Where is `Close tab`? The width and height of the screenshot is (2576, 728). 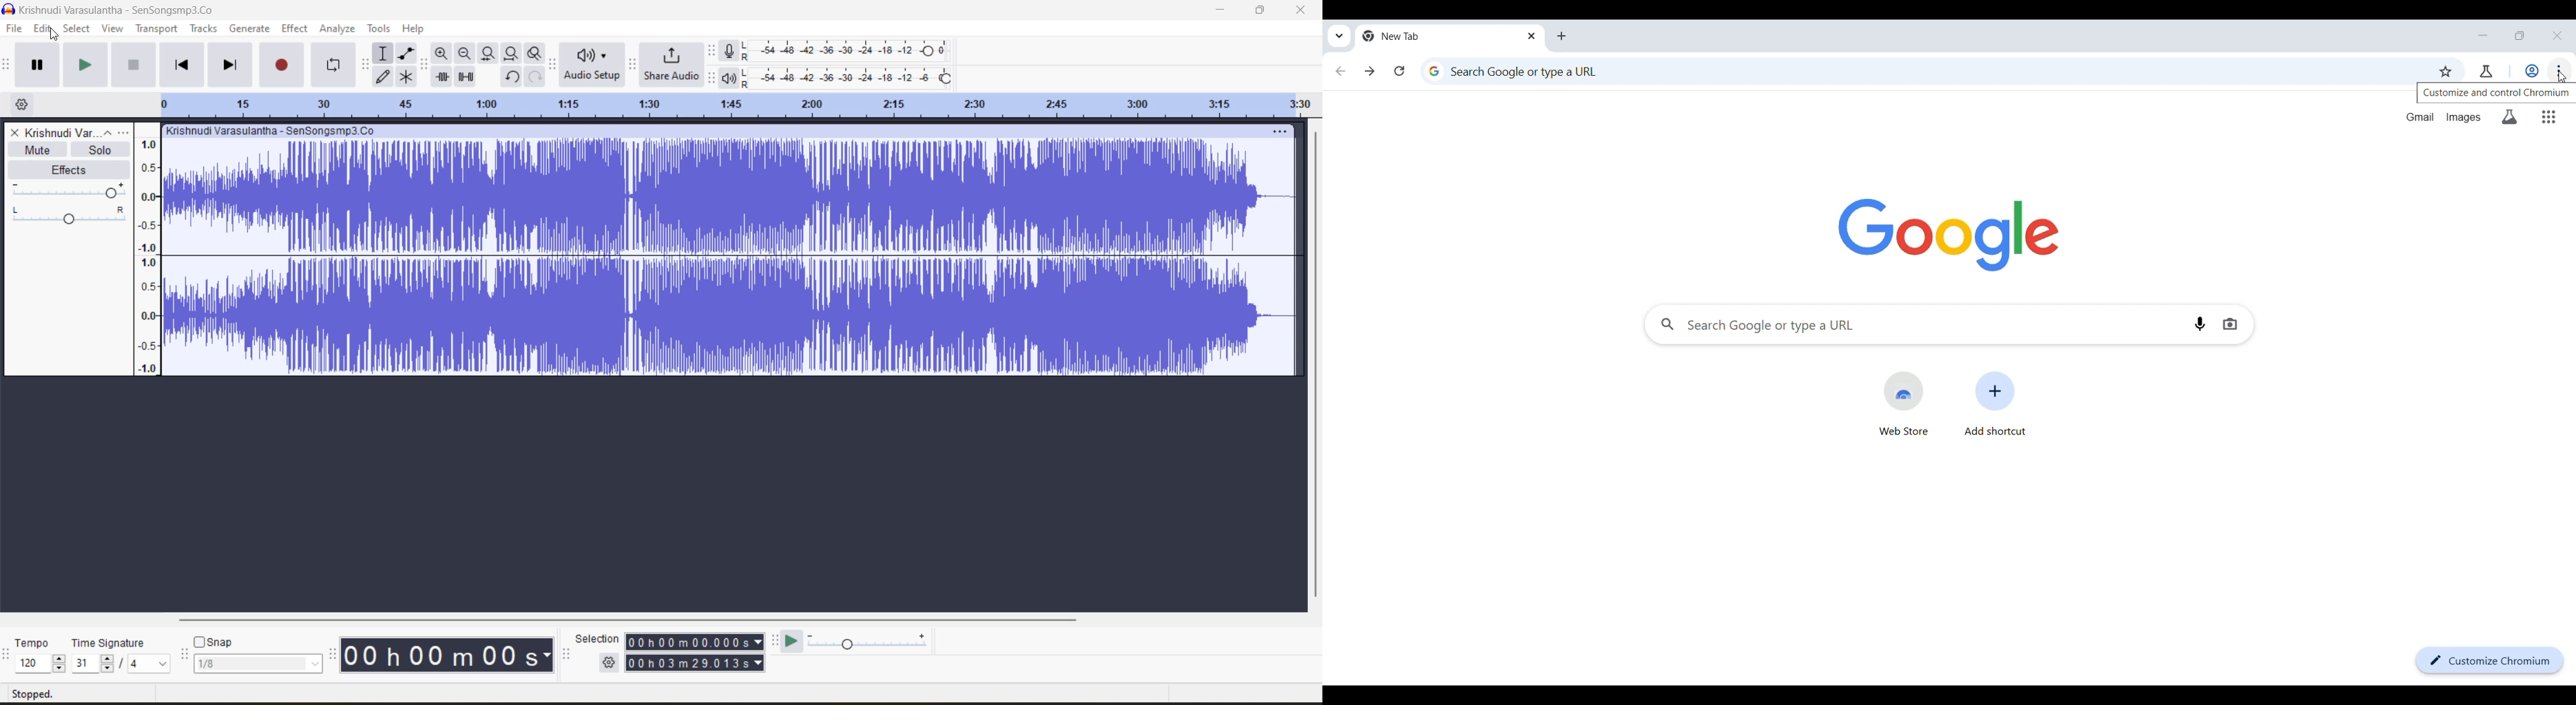 Close tab is located at coordinates (1533, 36).